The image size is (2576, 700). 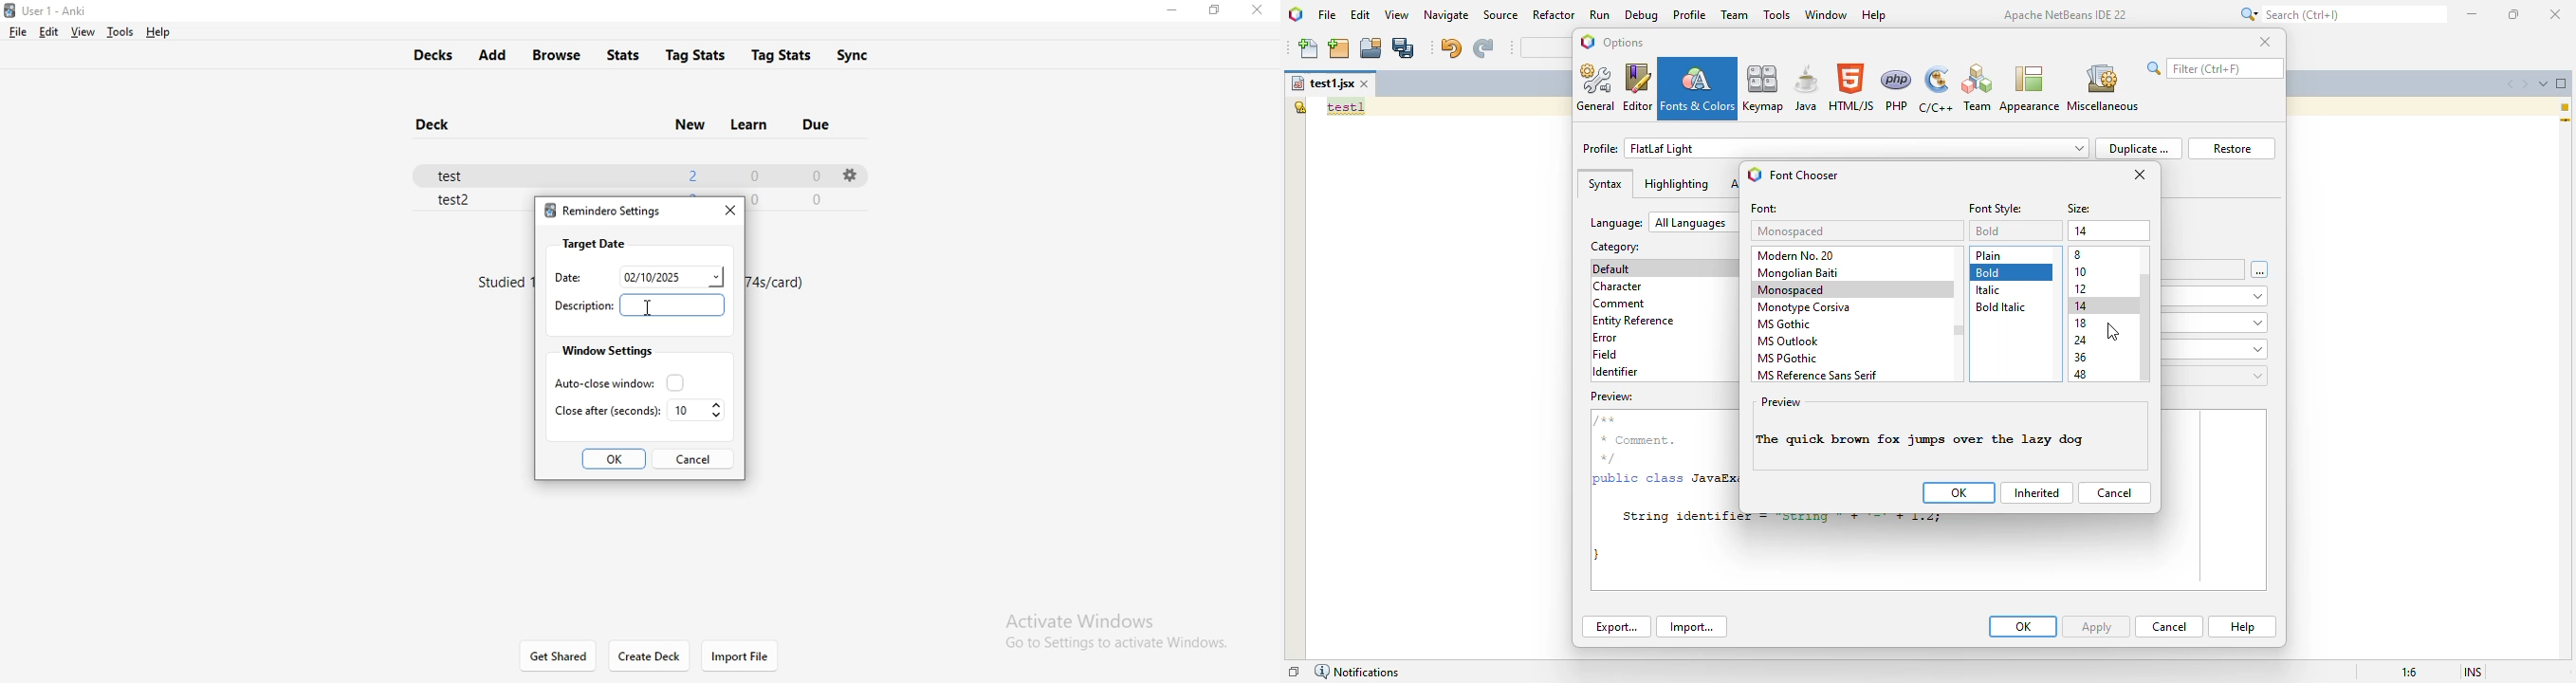 What do you see at coordinates (456, 202) in the screenshot?
I see `test 2` at bounding box center [456, 202].